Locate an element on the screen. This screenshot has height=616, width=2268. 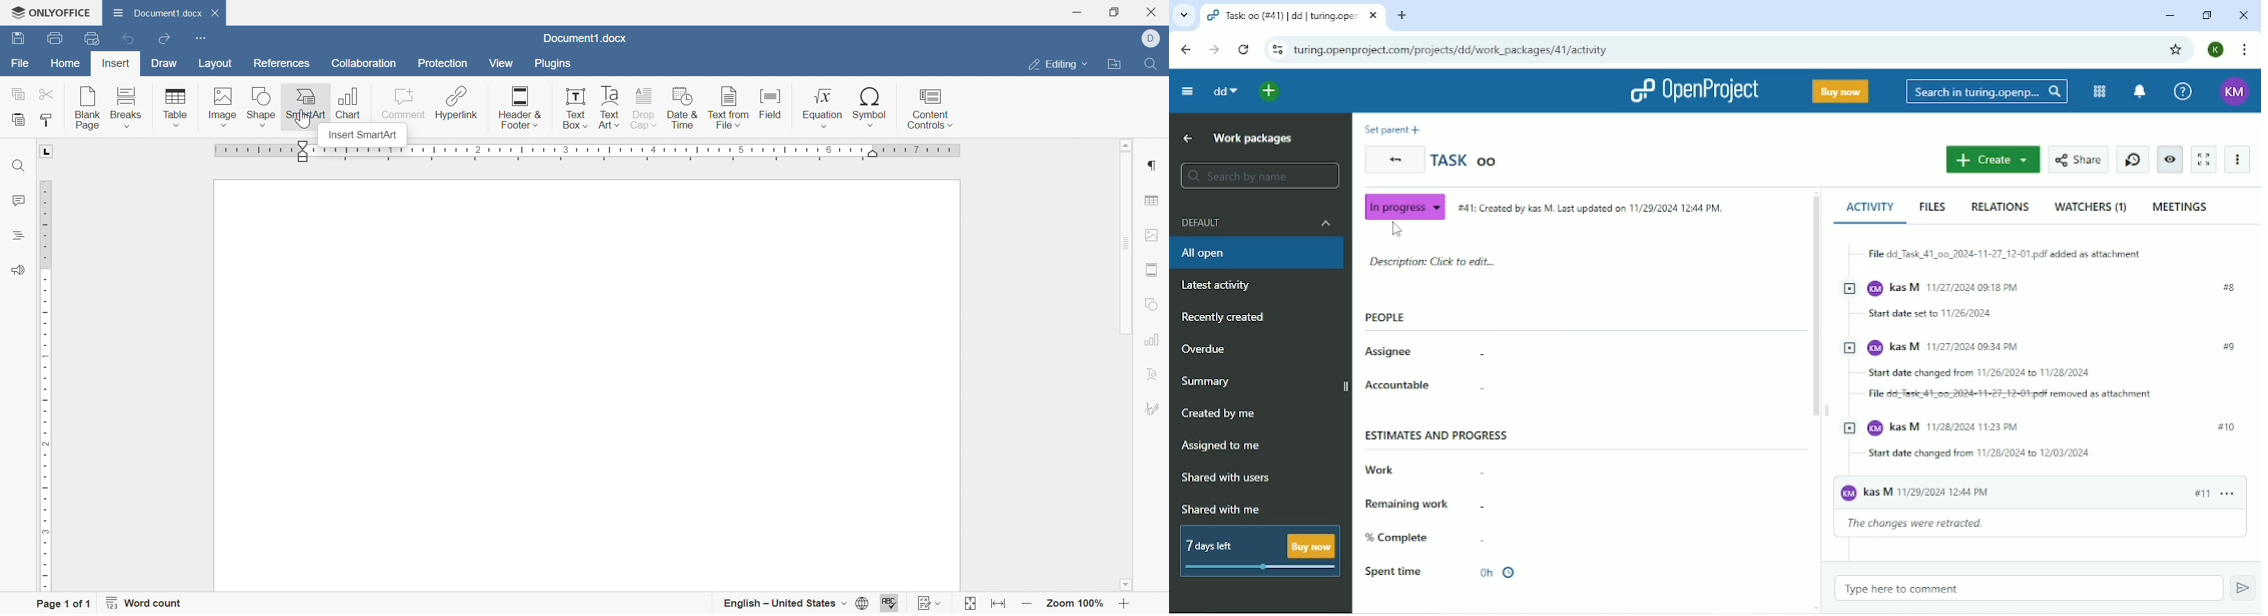
Shape settings is located at coordinates (1152, 306).